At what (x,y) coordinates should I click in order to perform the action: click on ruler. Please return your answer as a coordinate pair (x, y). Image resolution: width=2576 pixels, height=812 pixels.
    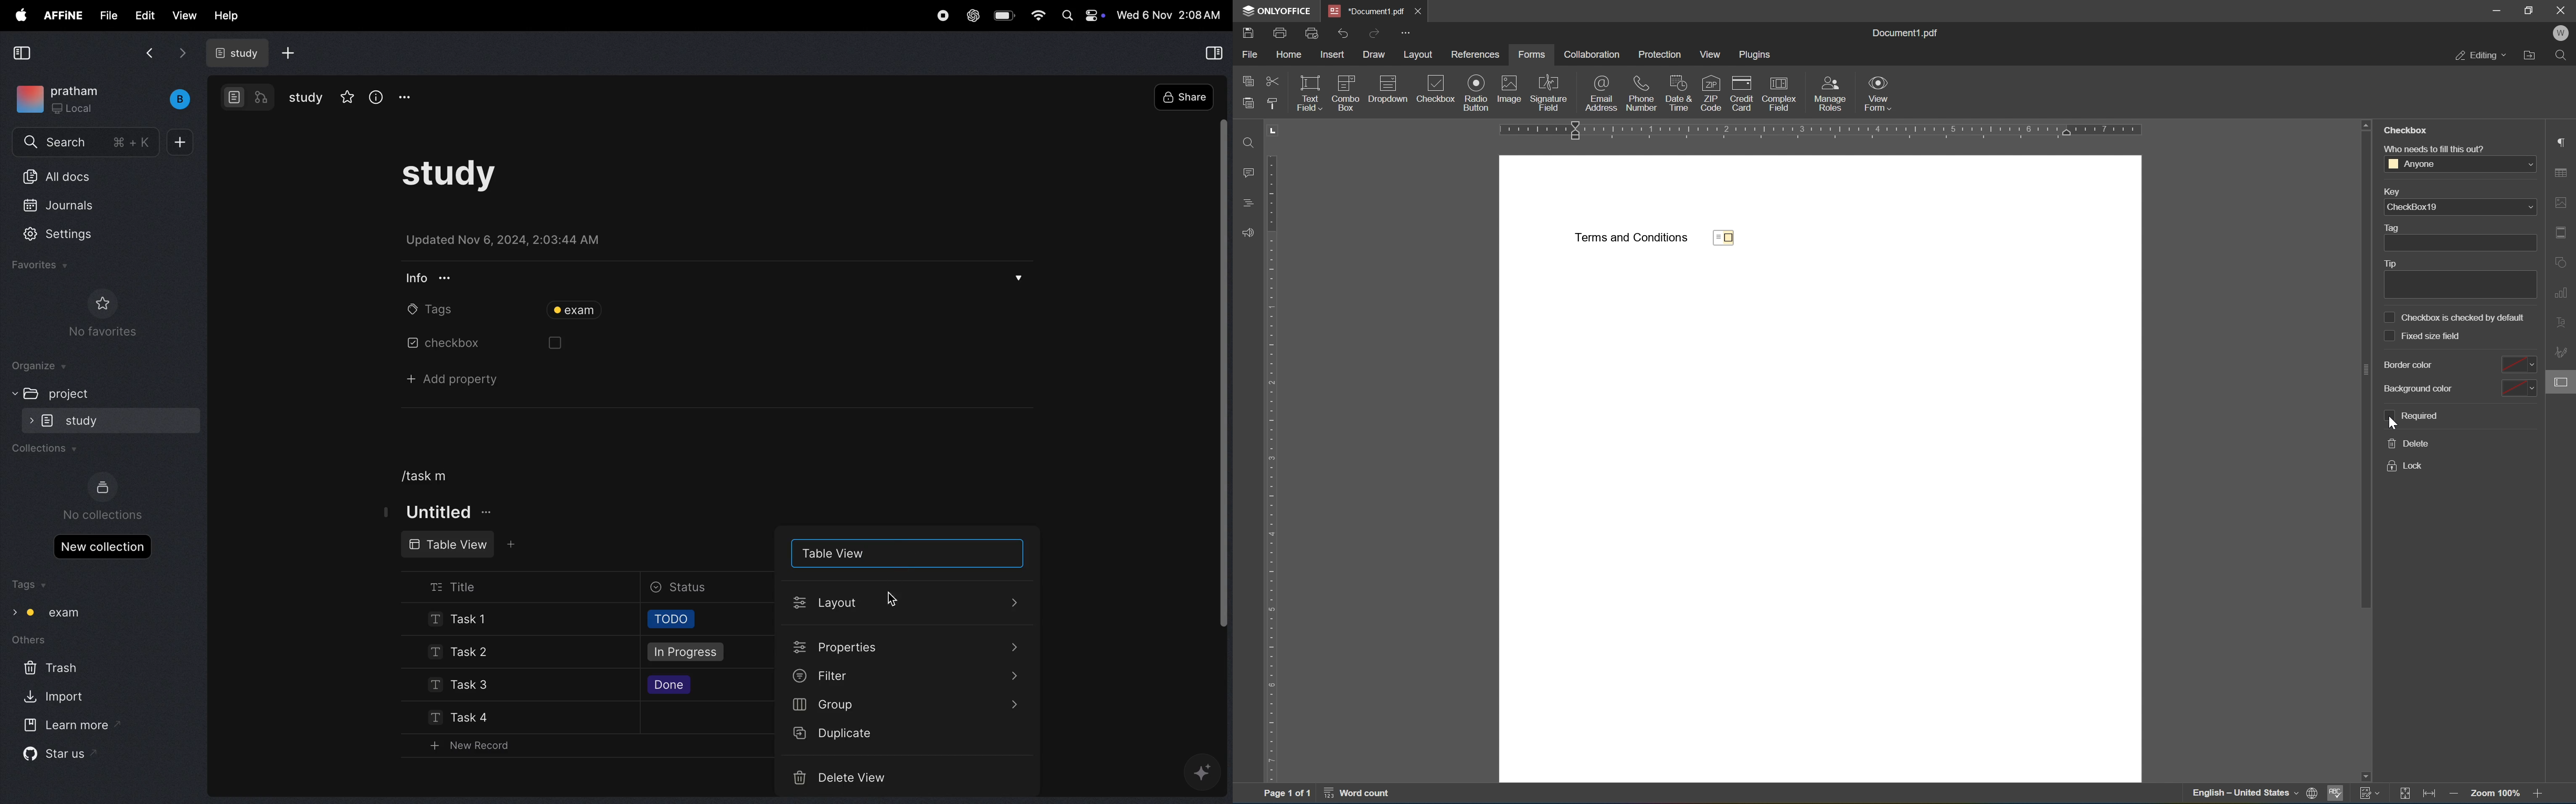
    Looking at the image, I should click on (1275, 453).